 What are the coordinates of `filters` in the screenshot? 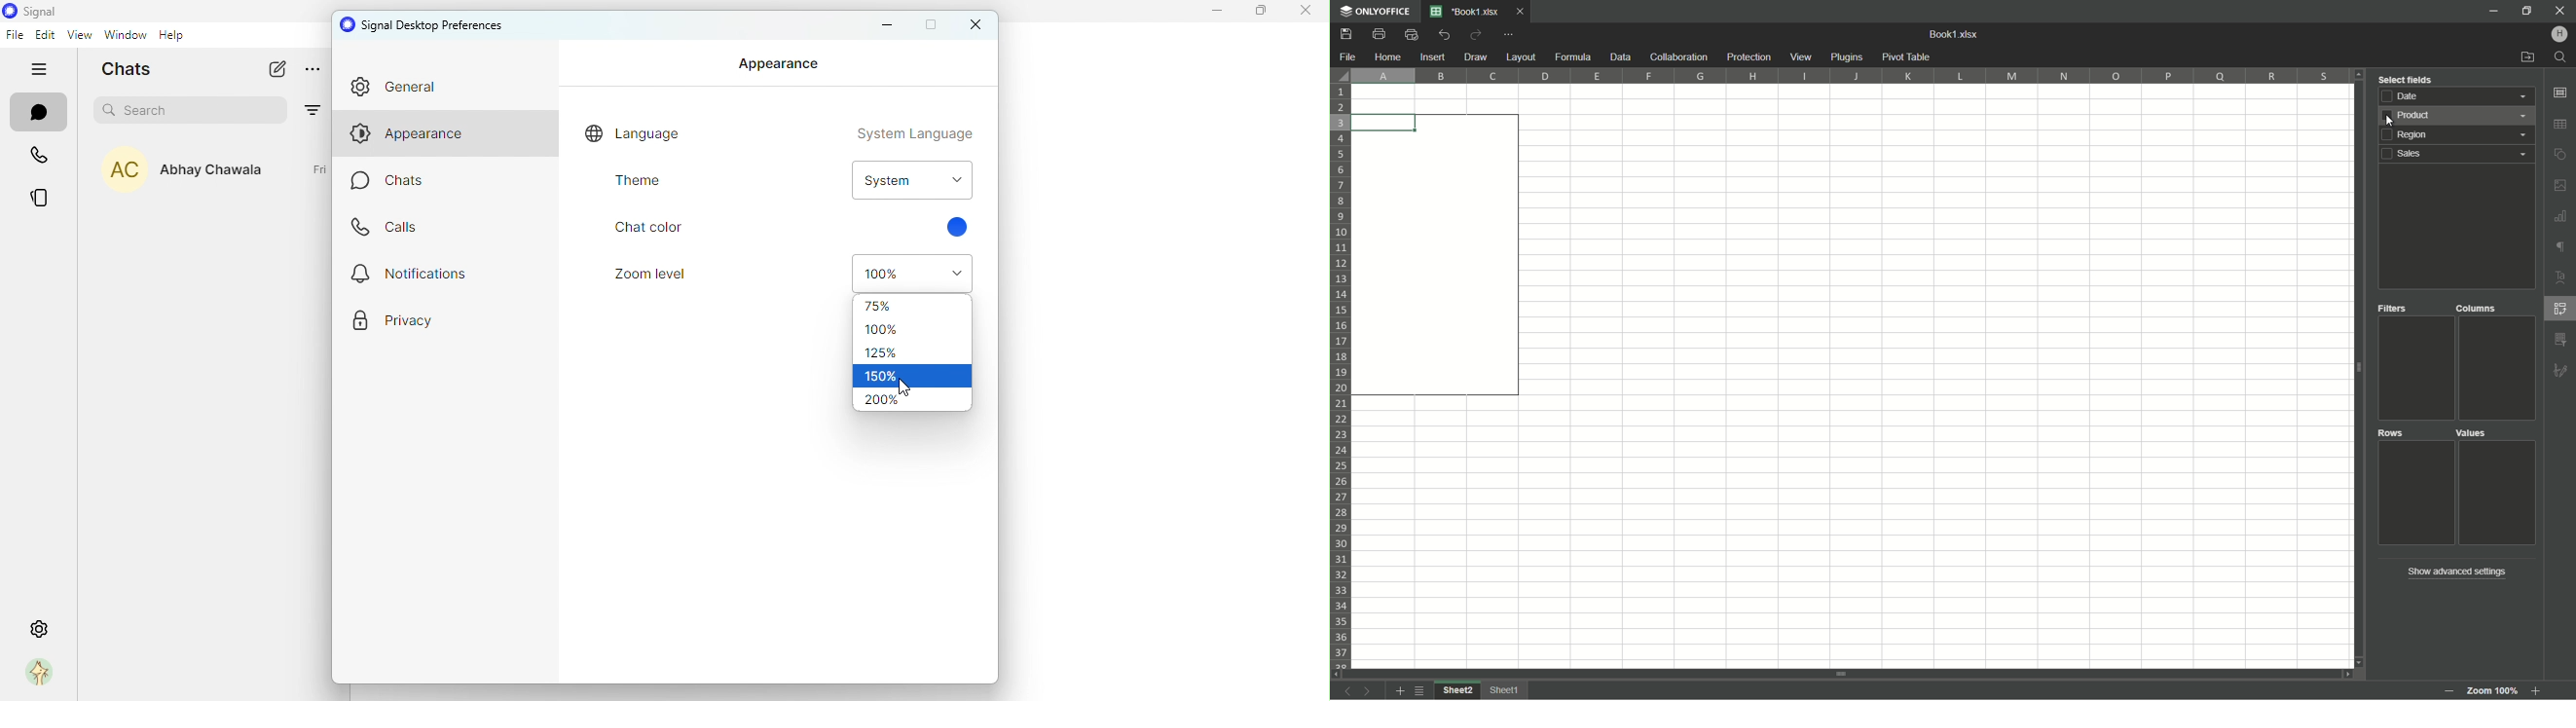 It's located at (2395, 310).